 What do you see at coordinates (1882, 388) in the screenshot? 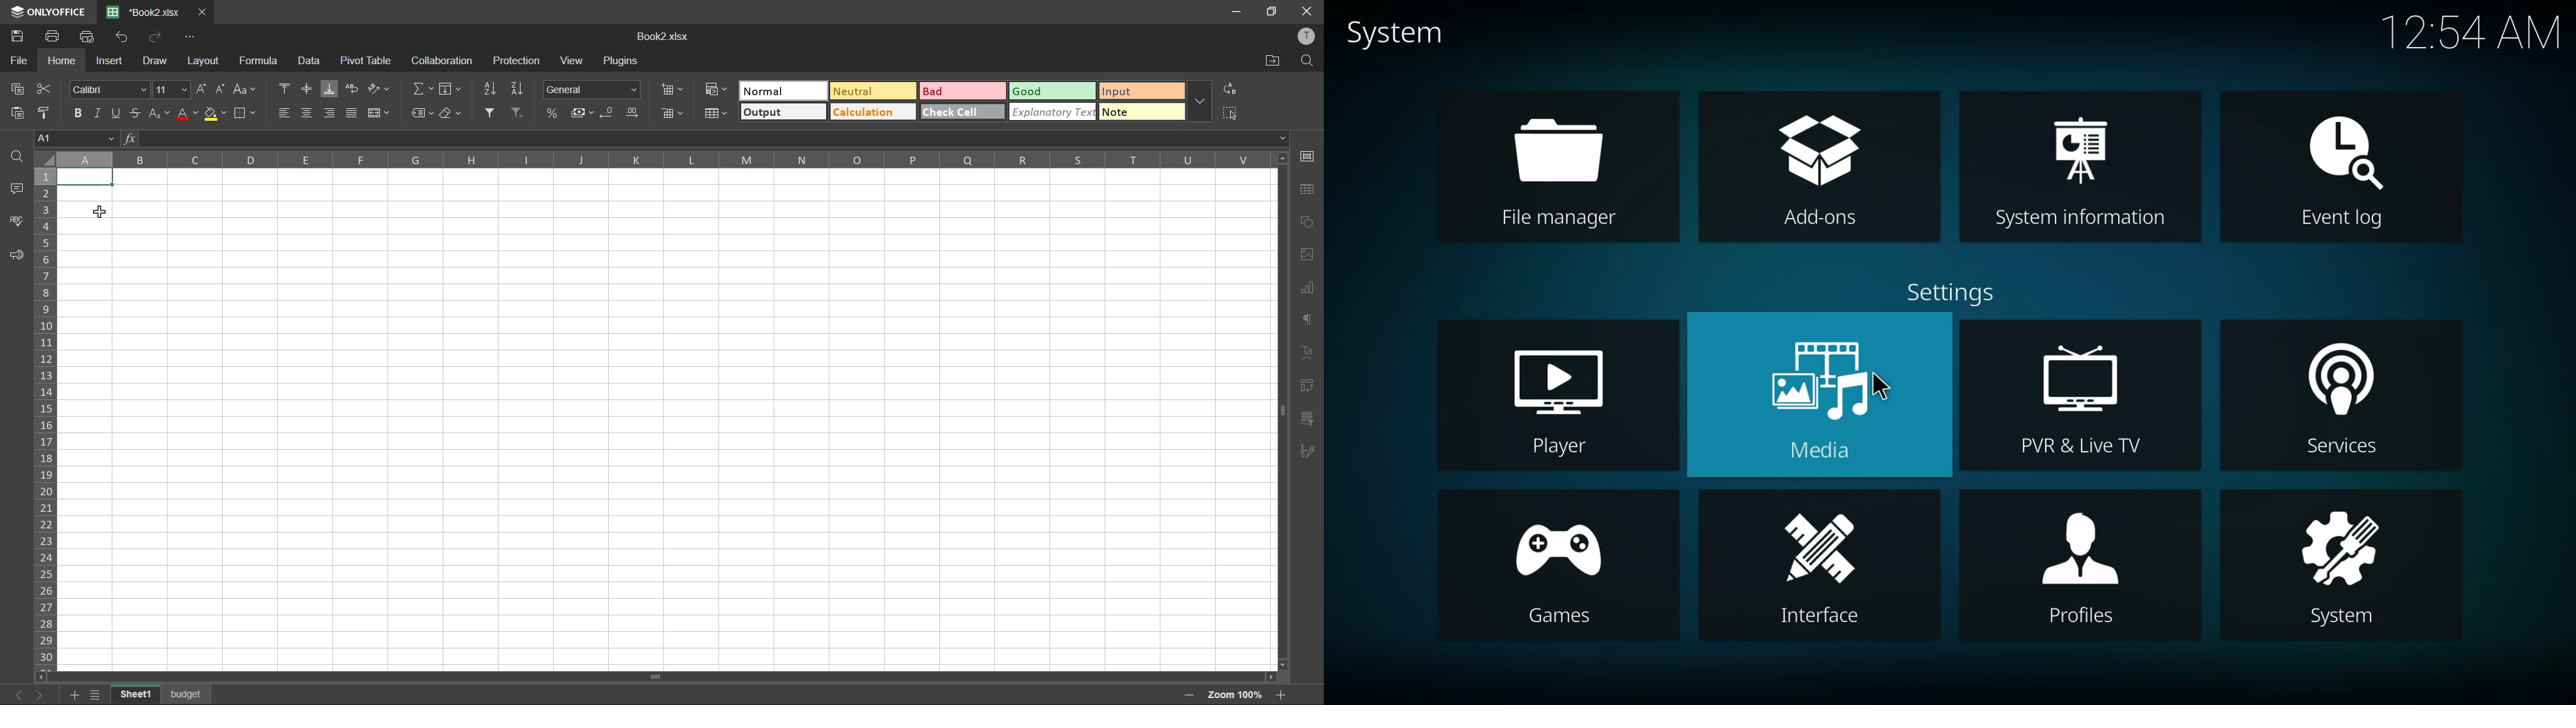
I see `cursor` at bounding box center [1882, 388].